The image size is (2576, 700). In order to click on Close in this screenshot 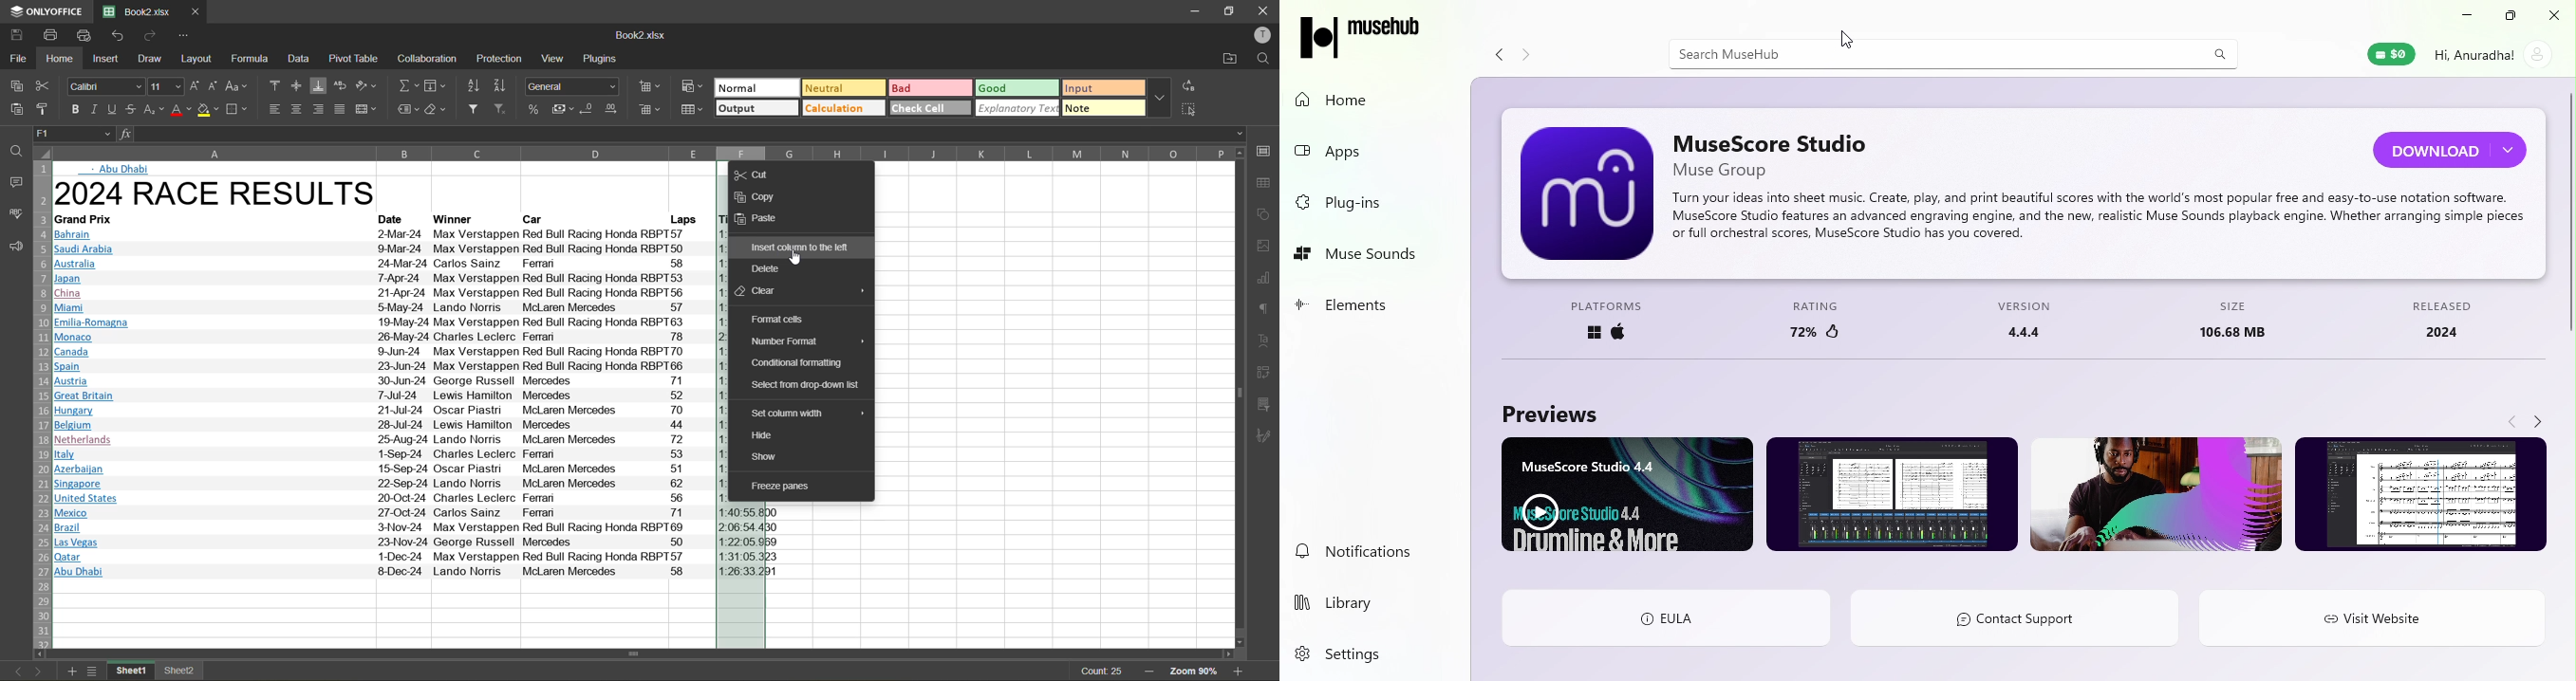, I will do `click(2554, 13)`.